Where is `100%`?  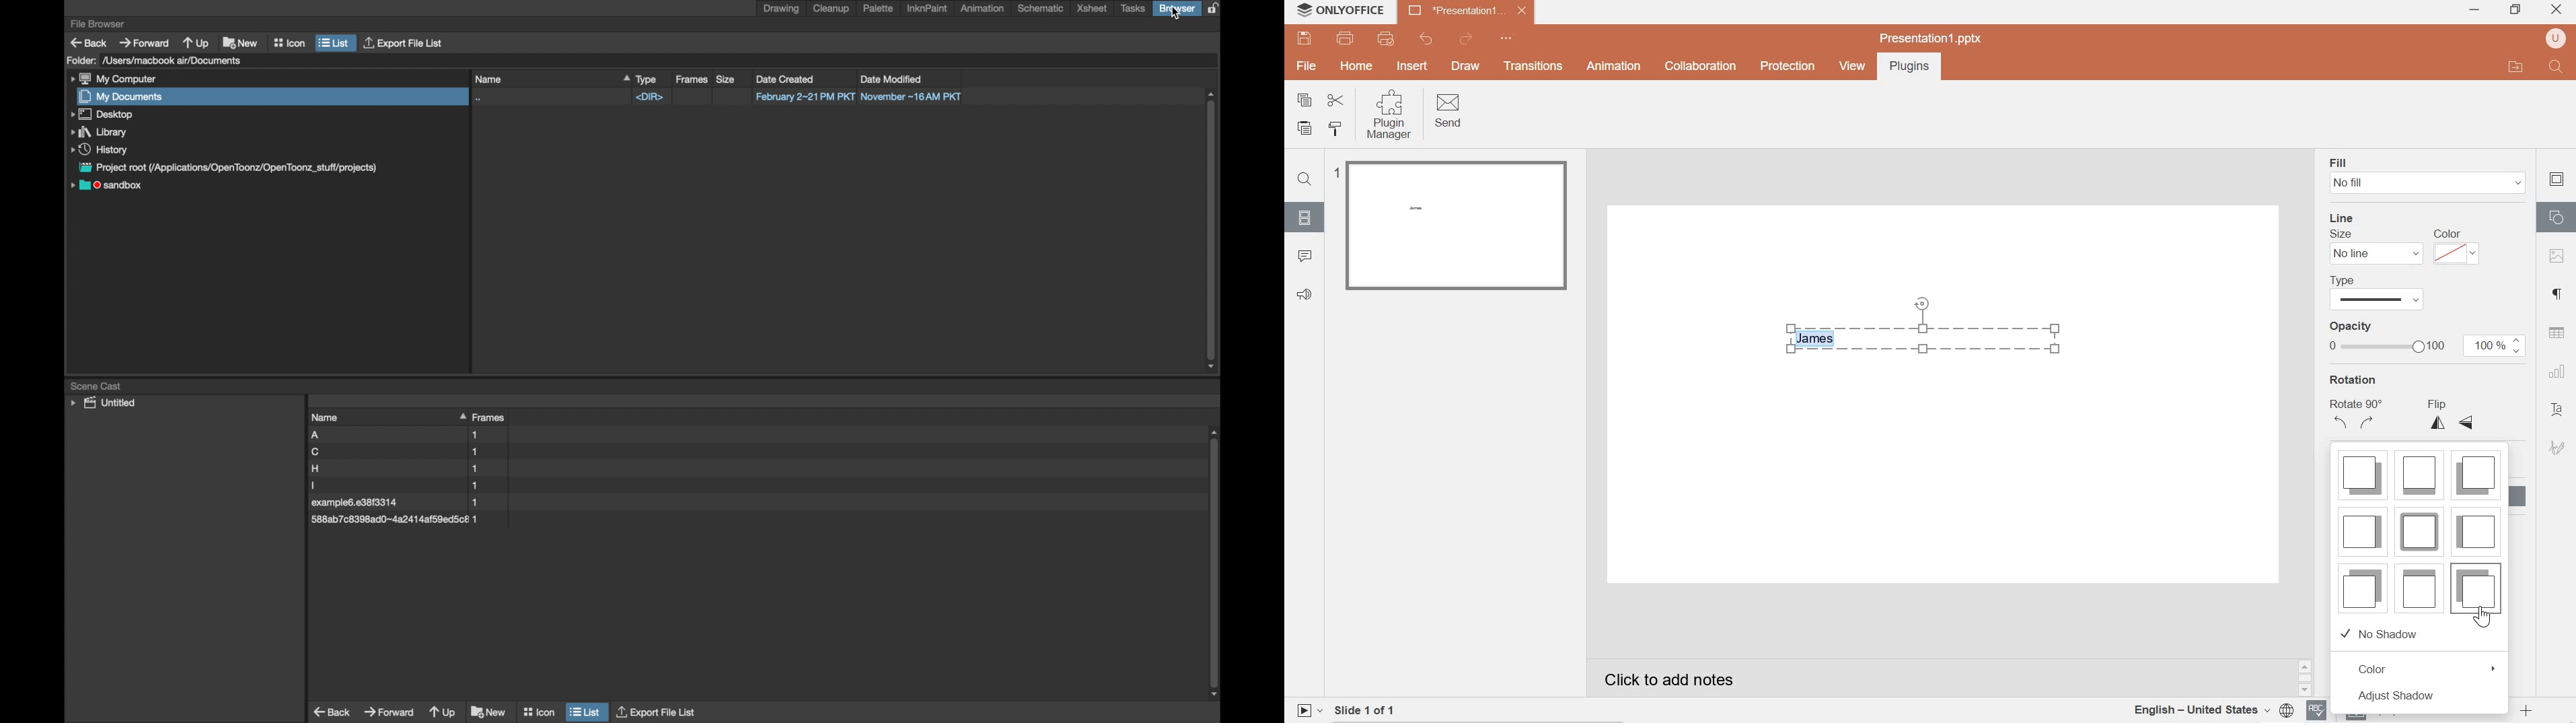 100% is located at coordinates (2494, 347).